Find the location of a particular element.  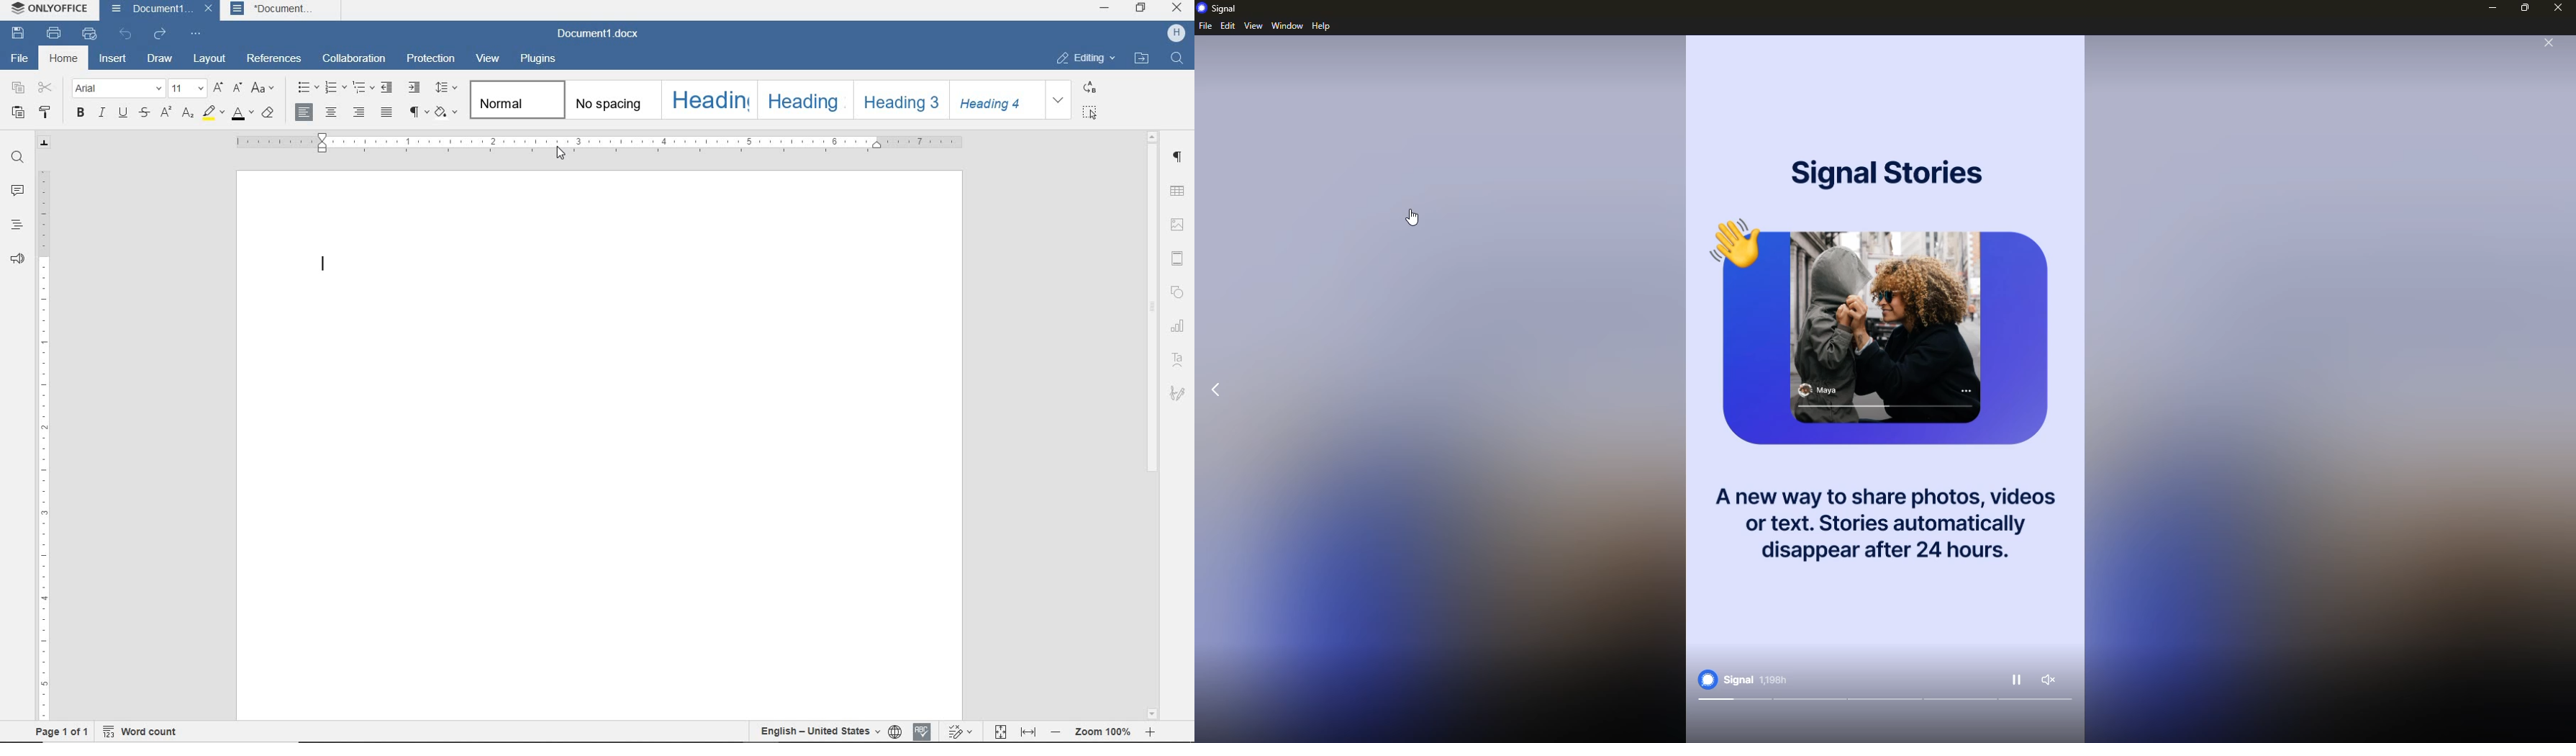

LAYOUT is located at coordinates (207, 58).